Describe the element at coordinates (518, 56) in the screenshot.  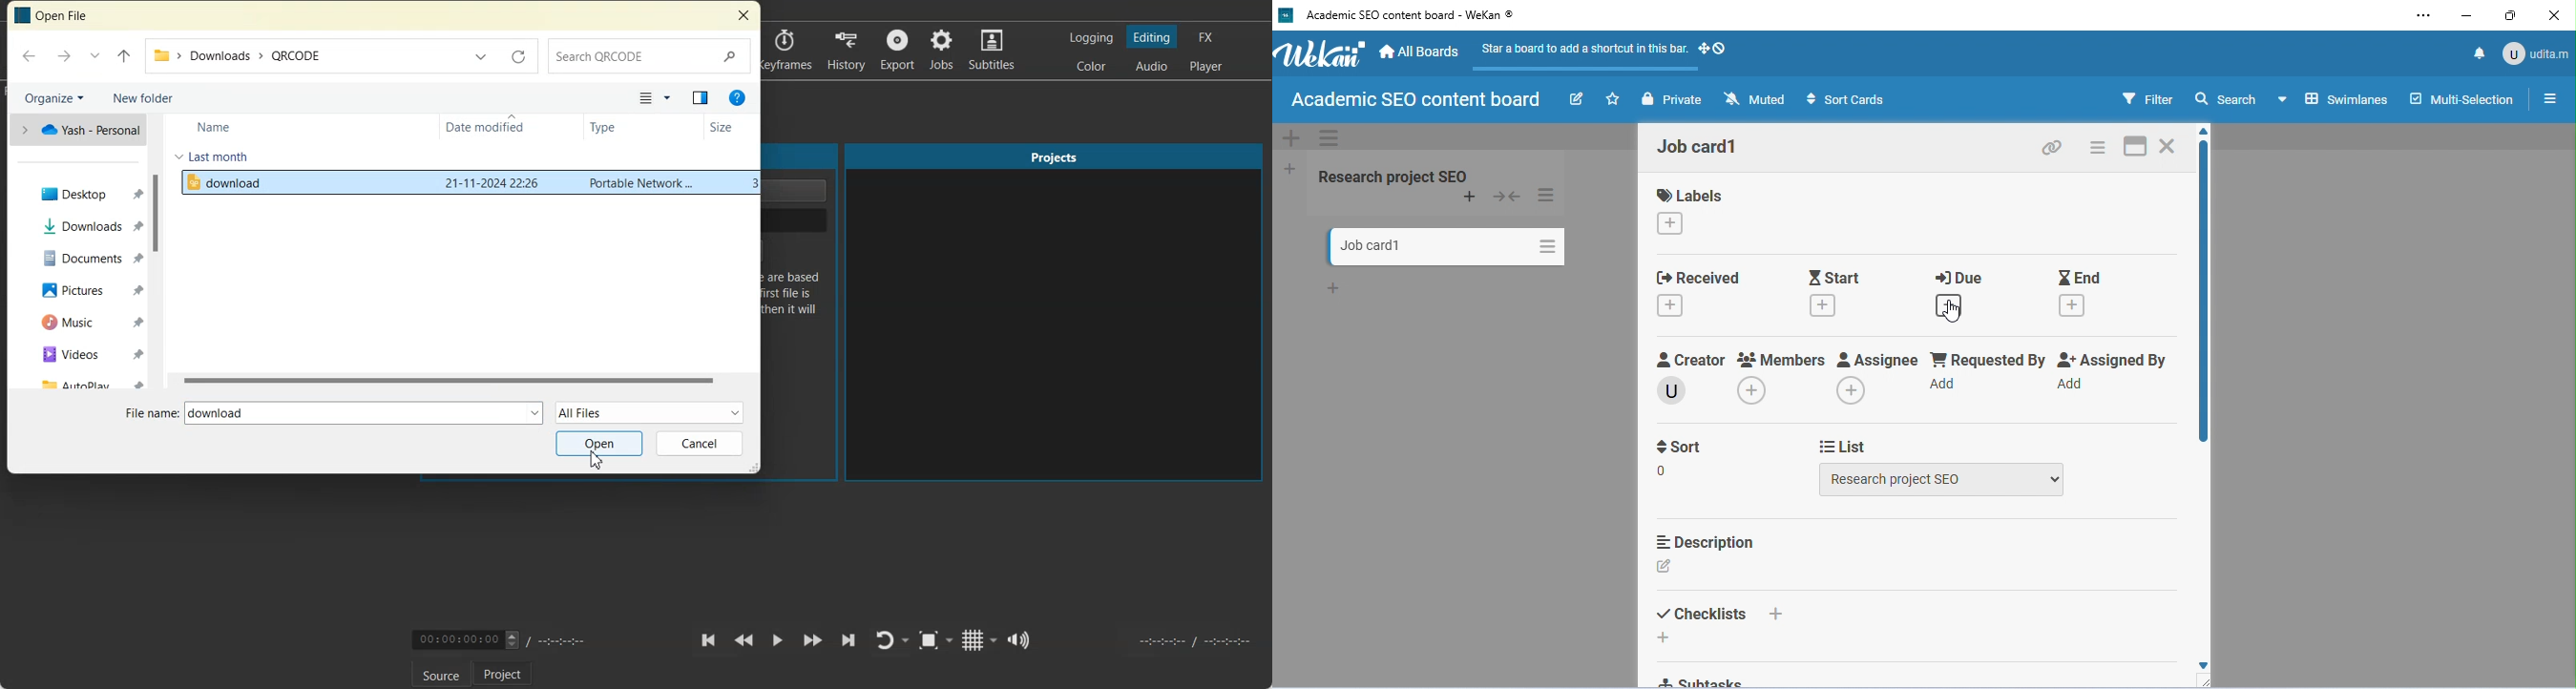
I see `Refersh` at that location.